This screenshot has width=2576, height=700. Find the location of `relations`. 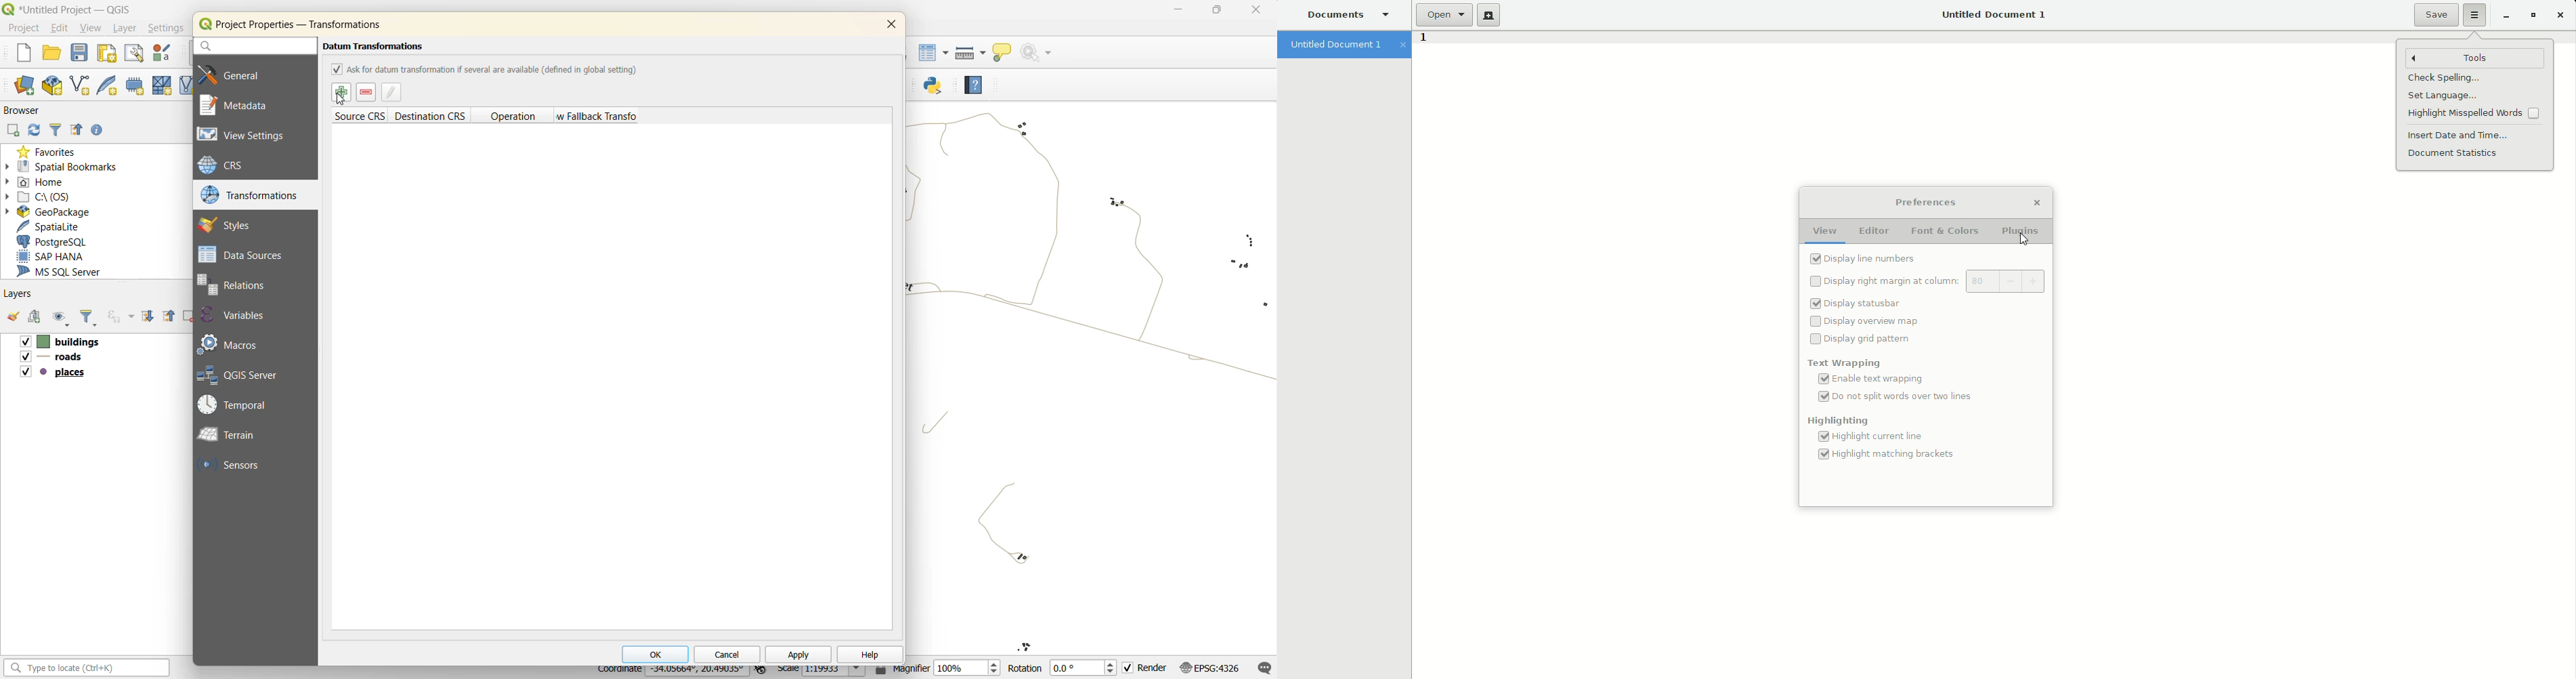

relations is located at coordinates (243, 284).